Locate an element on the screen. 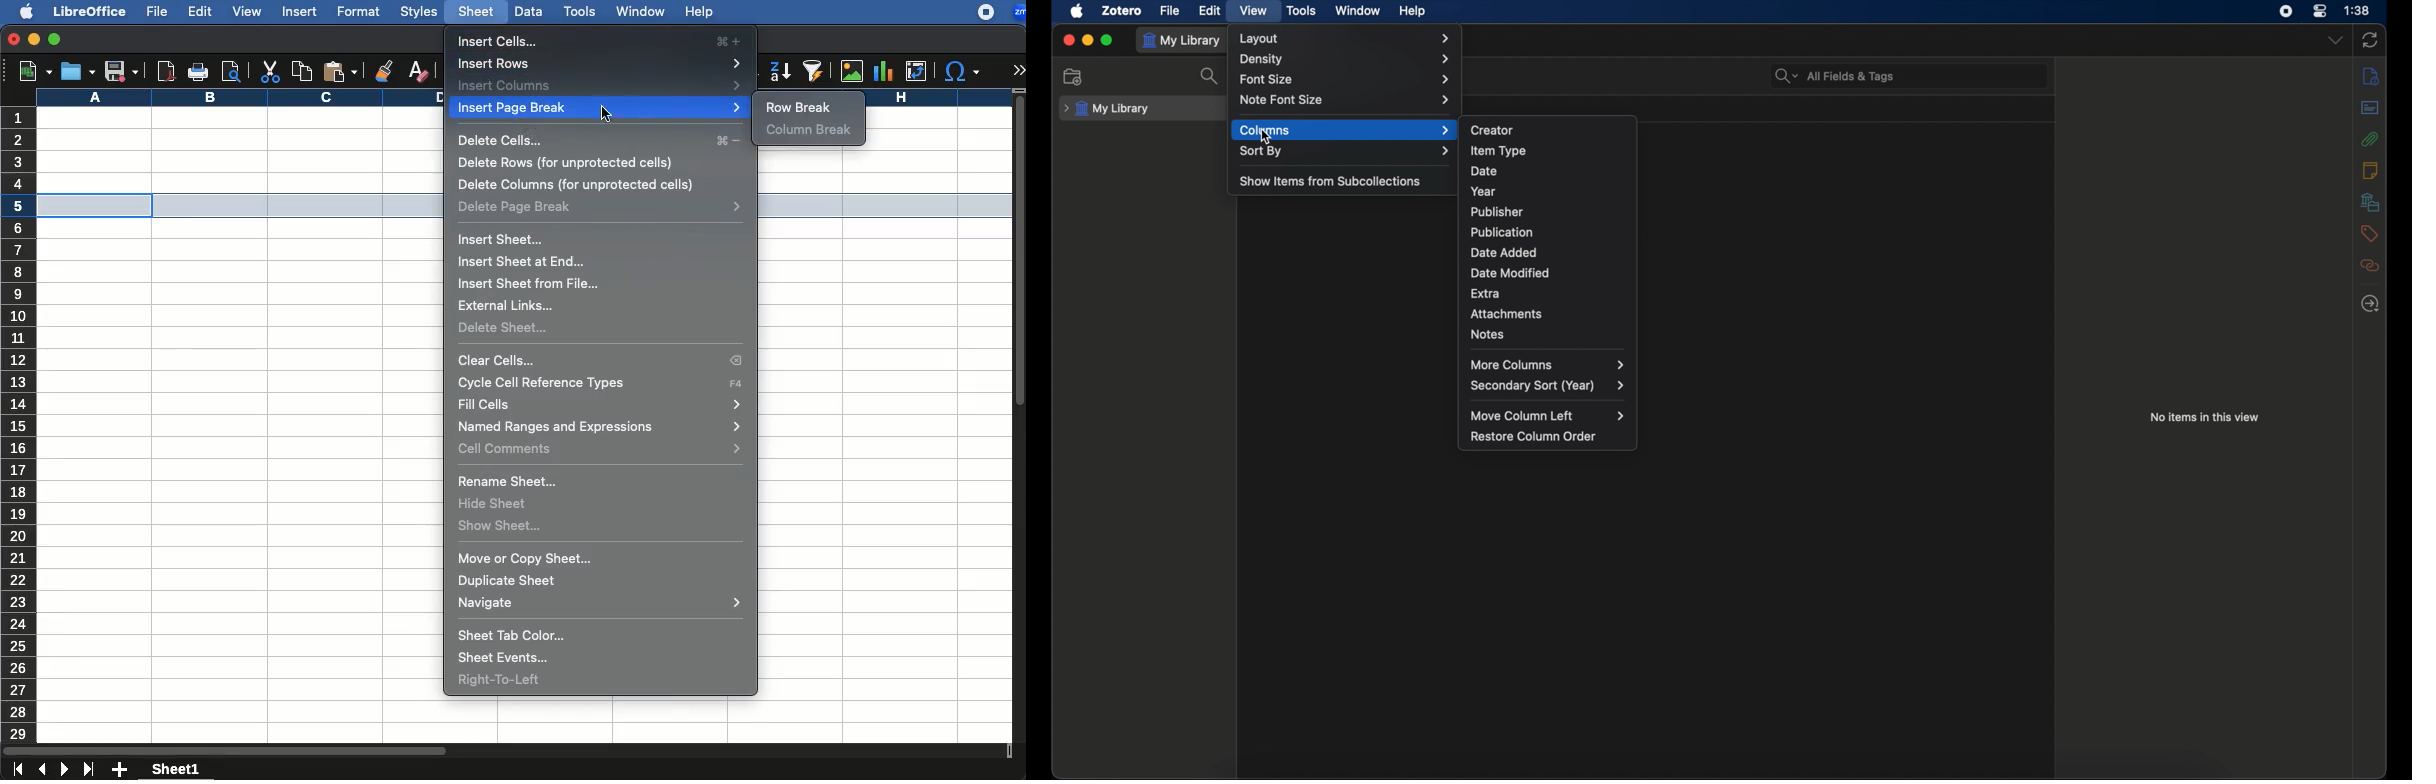  sync is located at coordinates (2370, 40).